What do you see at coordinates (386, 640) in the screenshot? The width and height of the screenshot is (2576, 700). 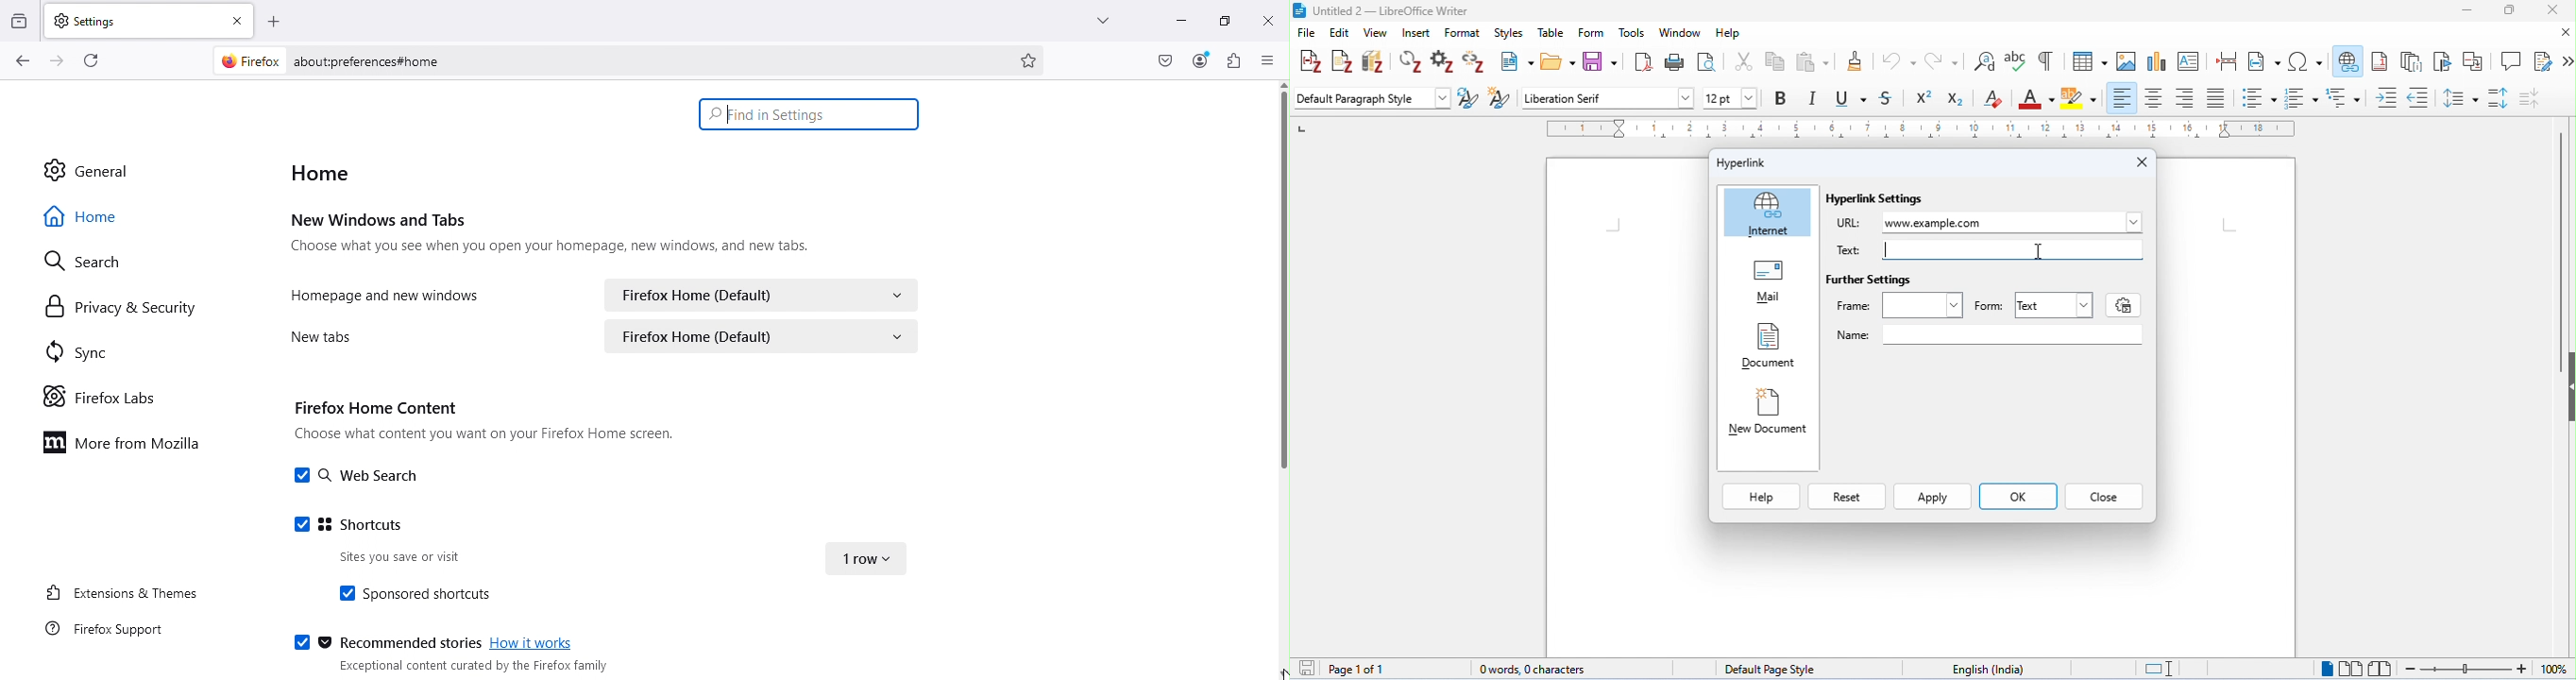 I see `Recommend stories` at bounding box center [386, 640].